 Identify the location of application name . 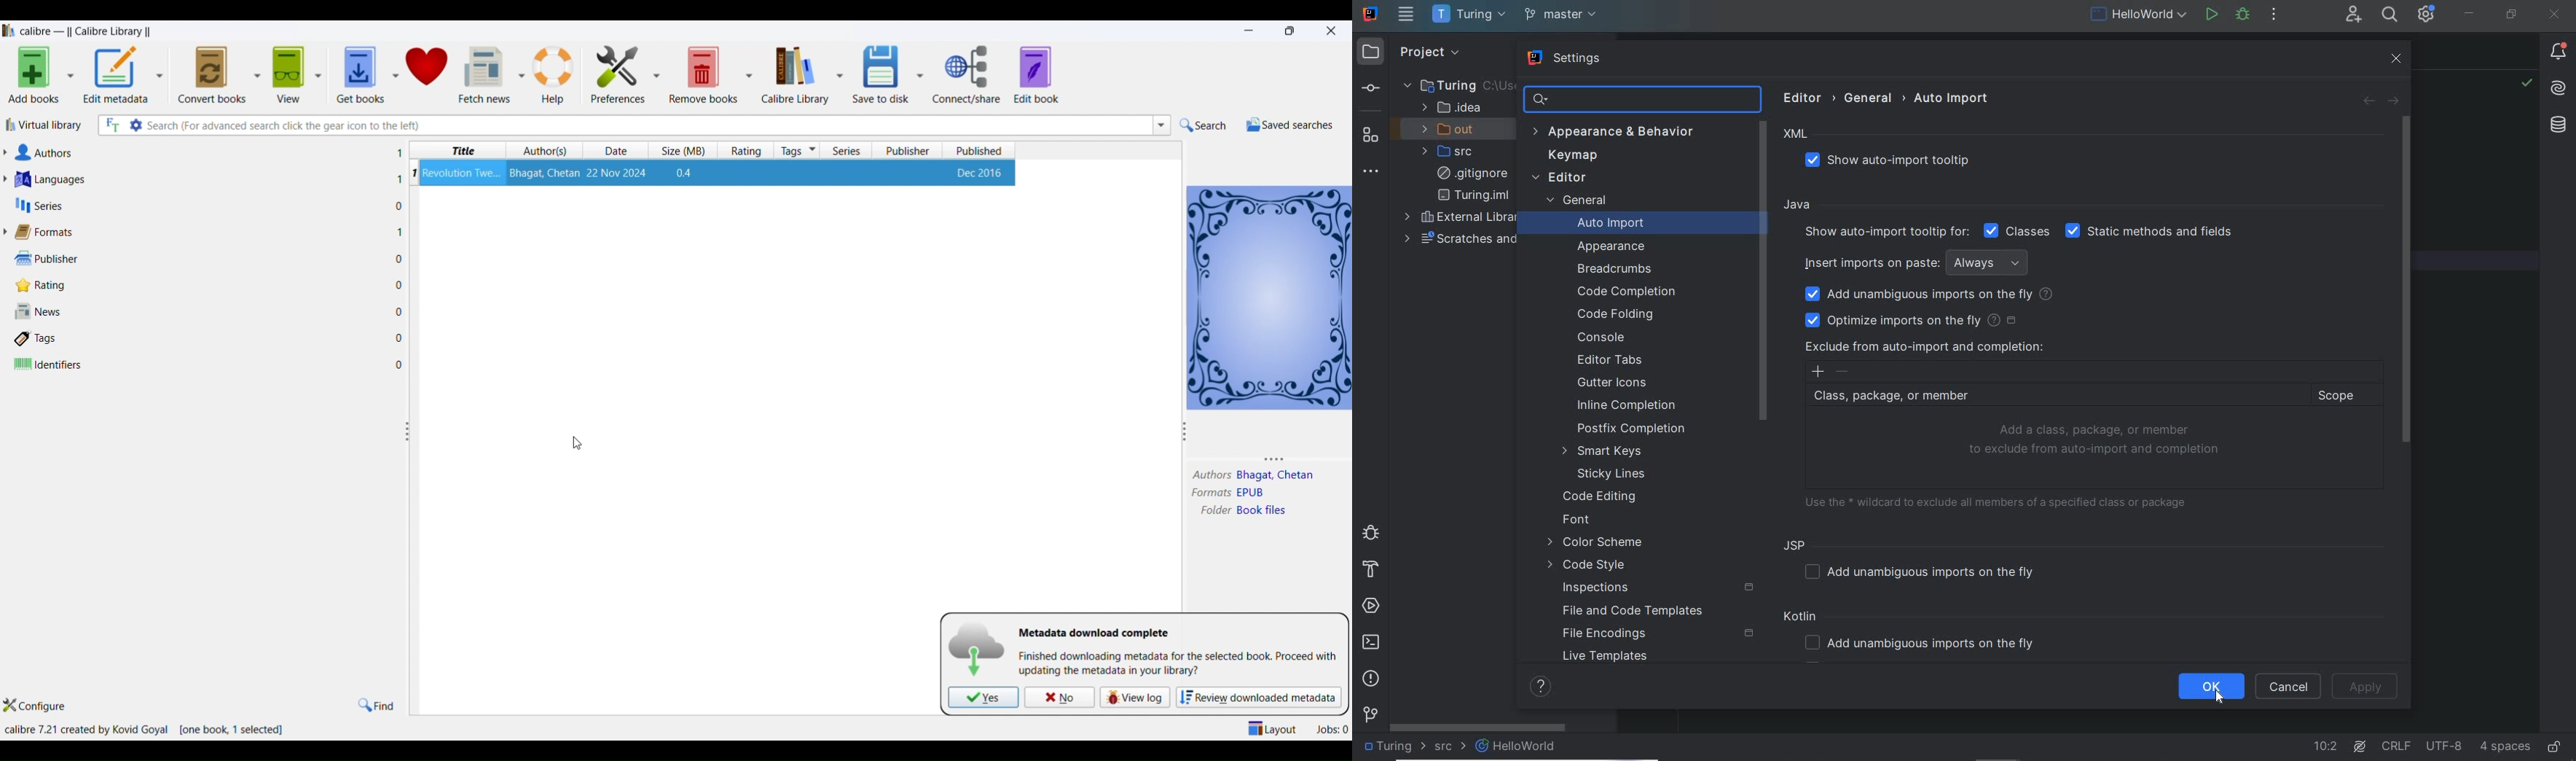
(88, 30).